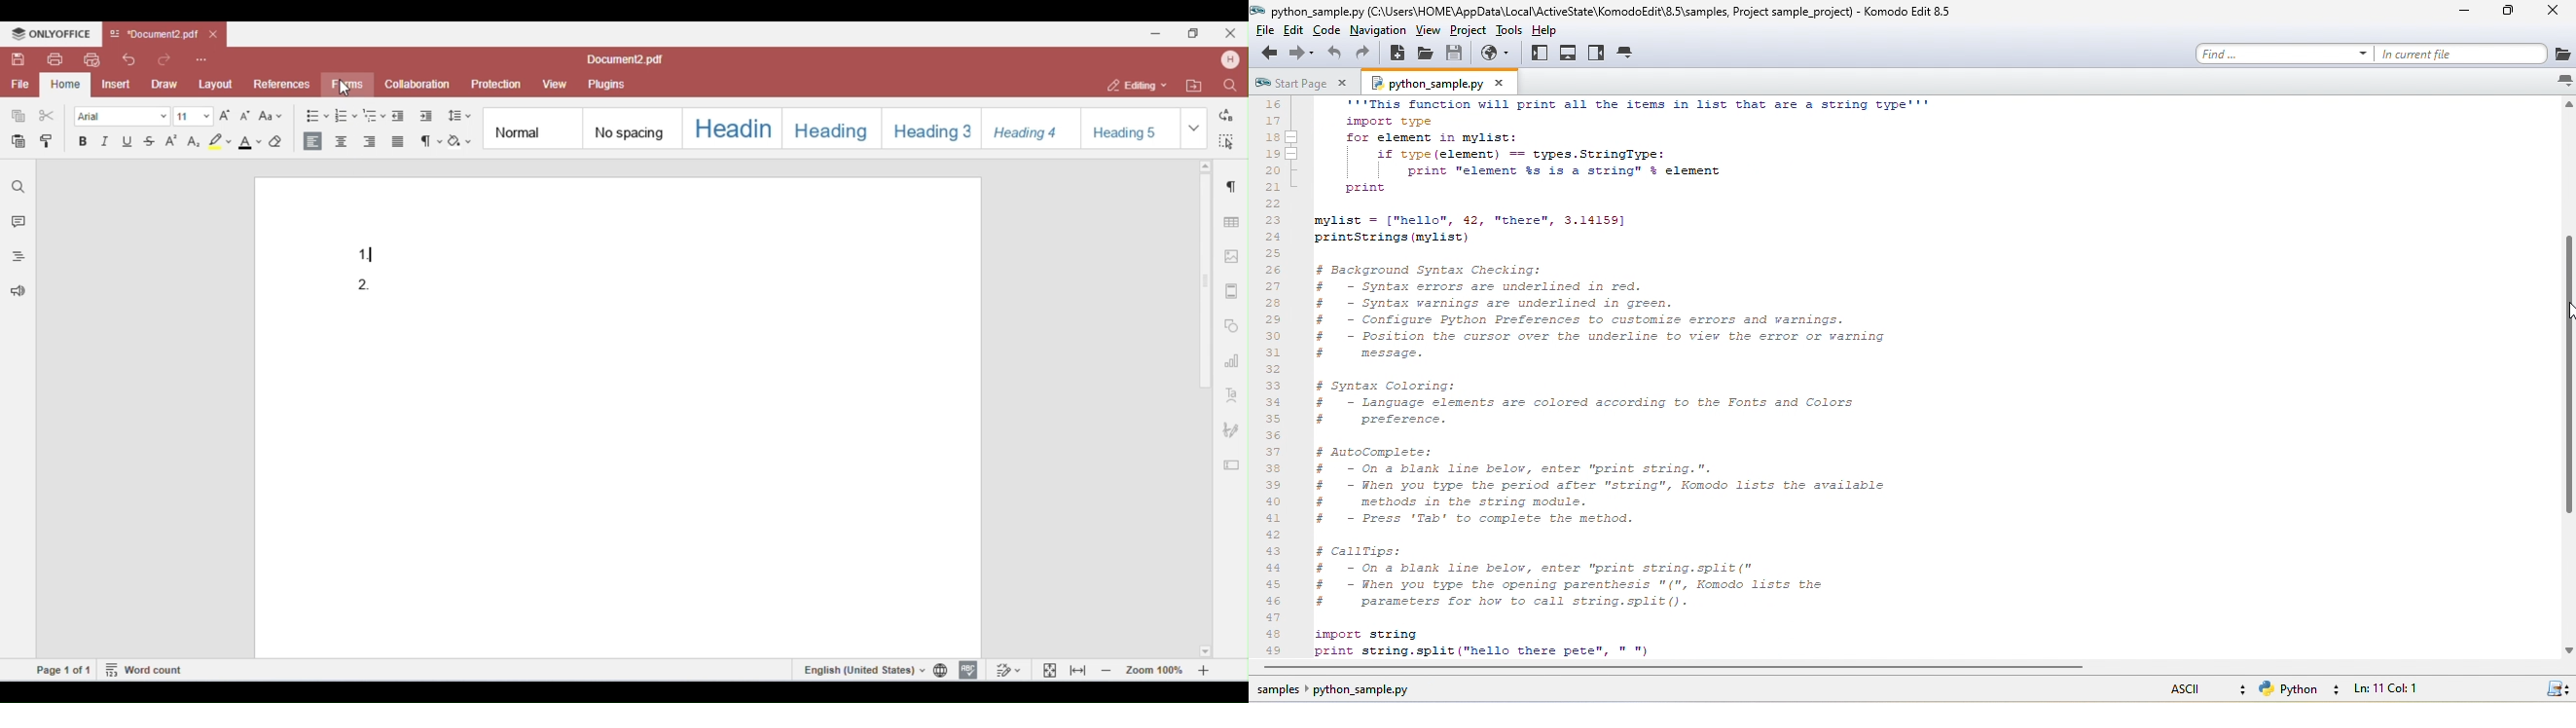 This screenshot has width=2576, height=728. Describe the element at coordinates (2474, 54) in the screenshot. I see `in current file` at that location.